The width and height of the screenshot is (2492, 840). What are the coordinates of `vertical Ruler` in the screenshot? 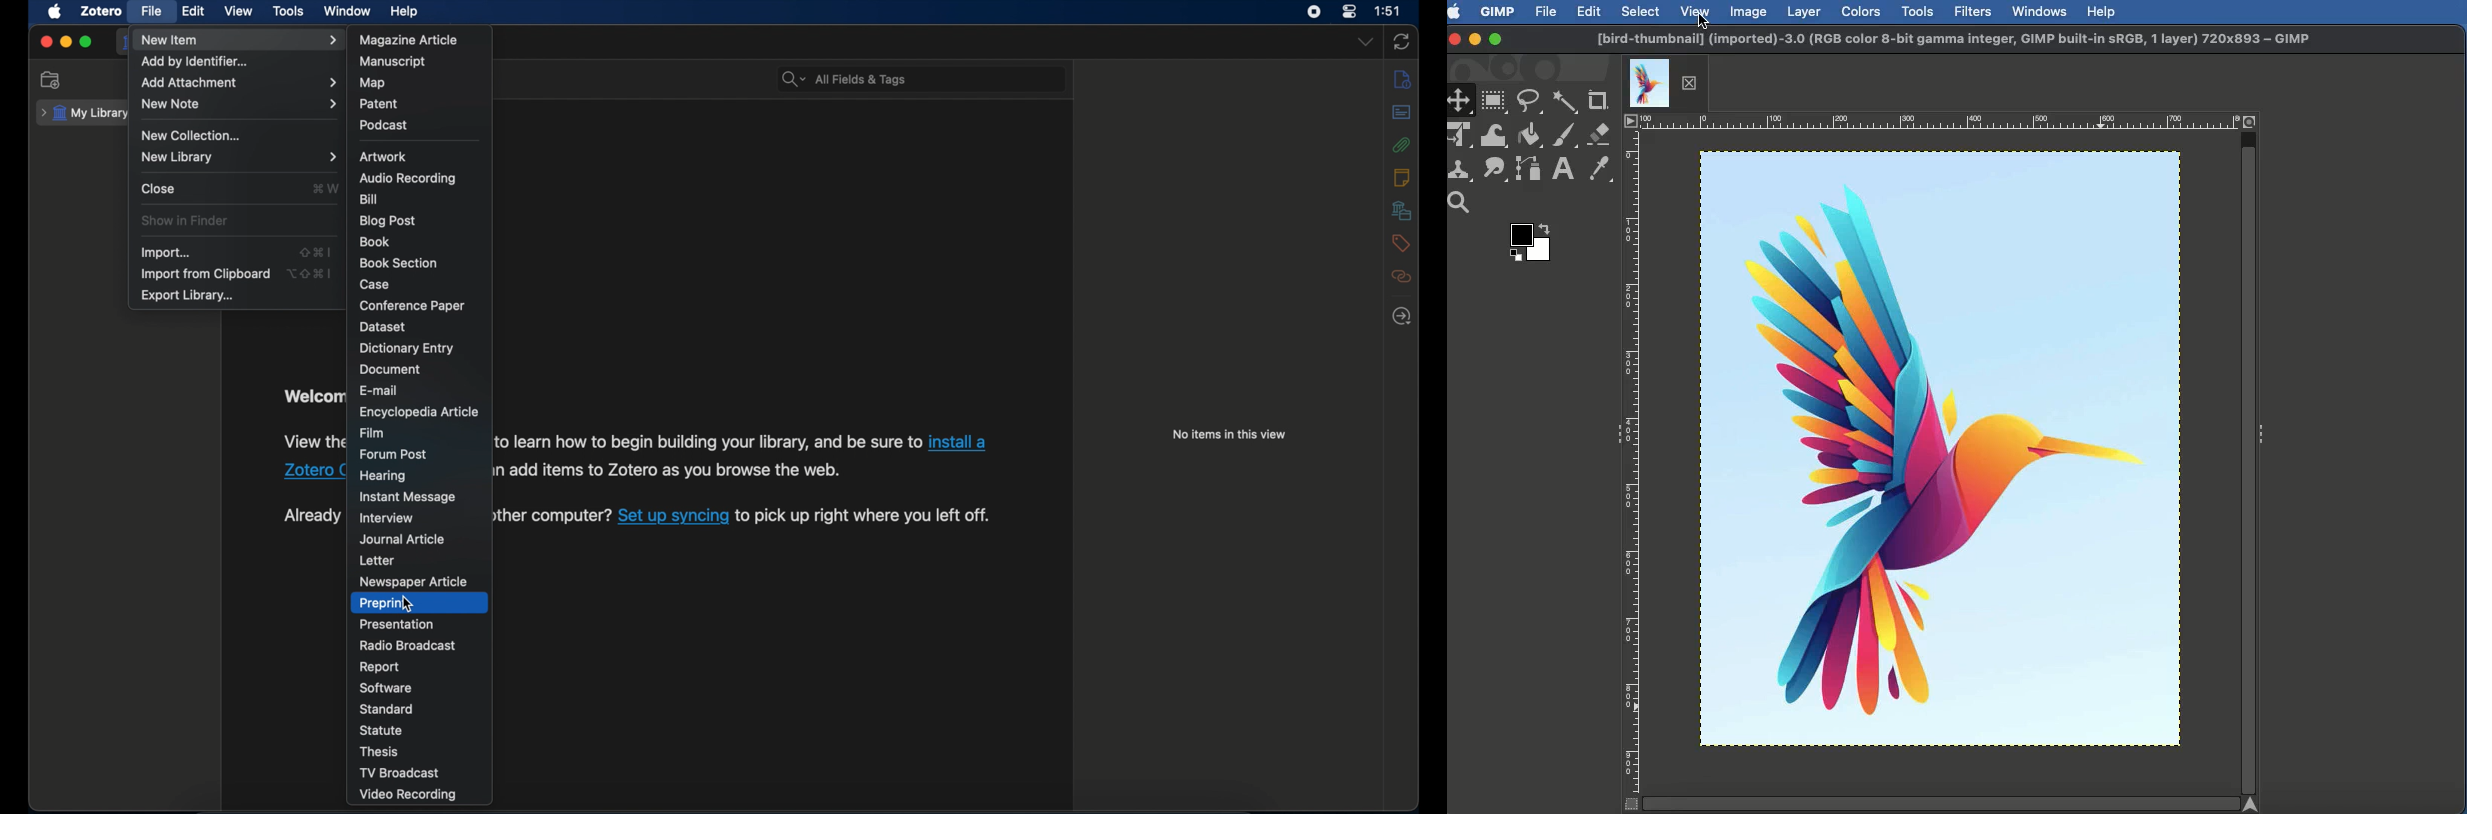 It's located at (1633, 462).